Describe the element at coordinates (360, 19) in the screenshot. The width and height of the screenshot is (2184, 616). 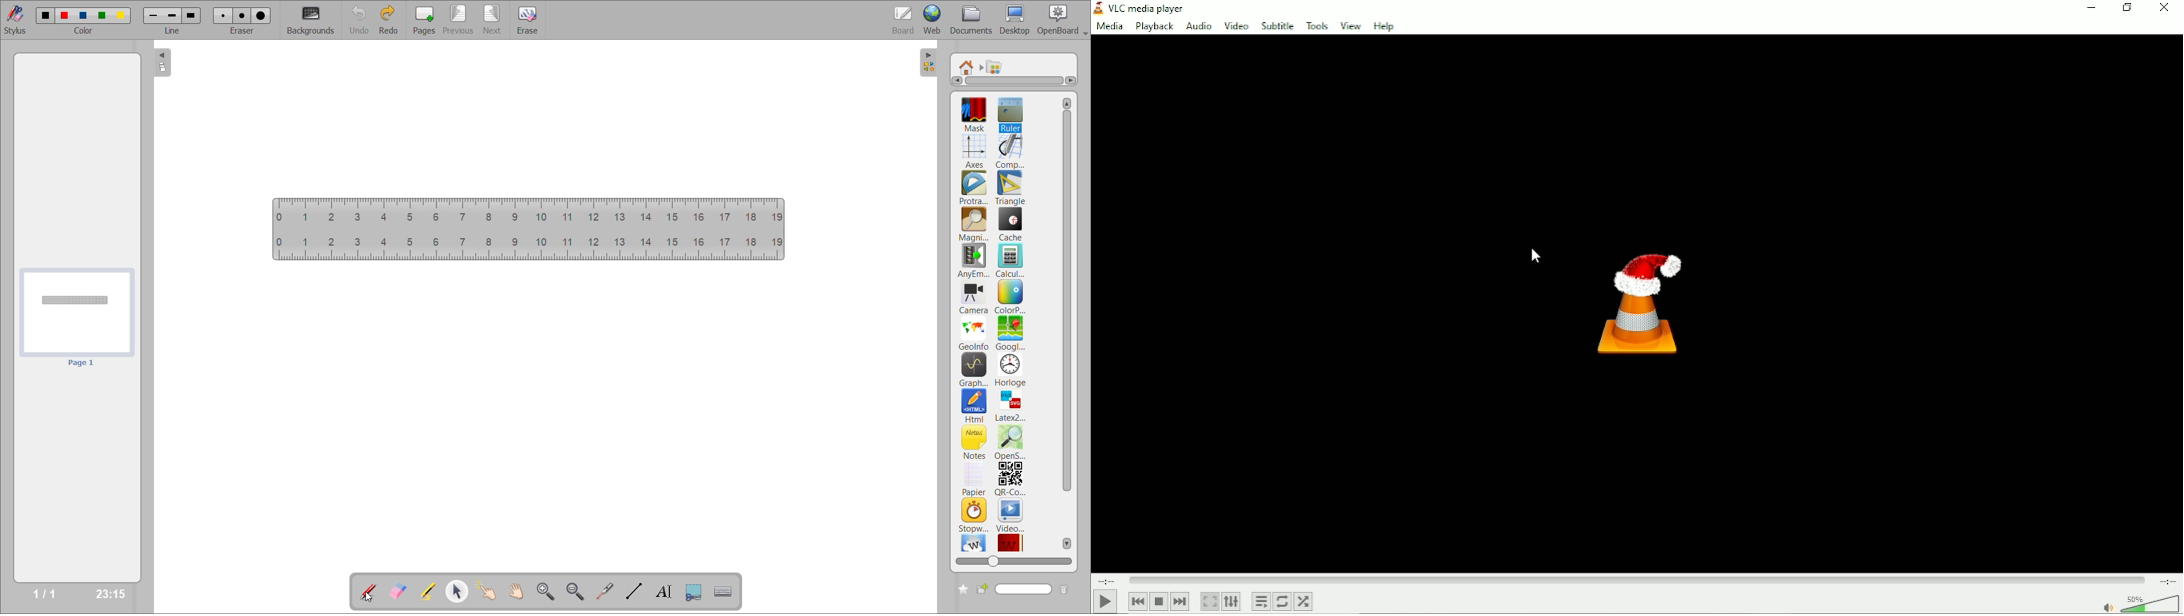
I see `undo` at that location.